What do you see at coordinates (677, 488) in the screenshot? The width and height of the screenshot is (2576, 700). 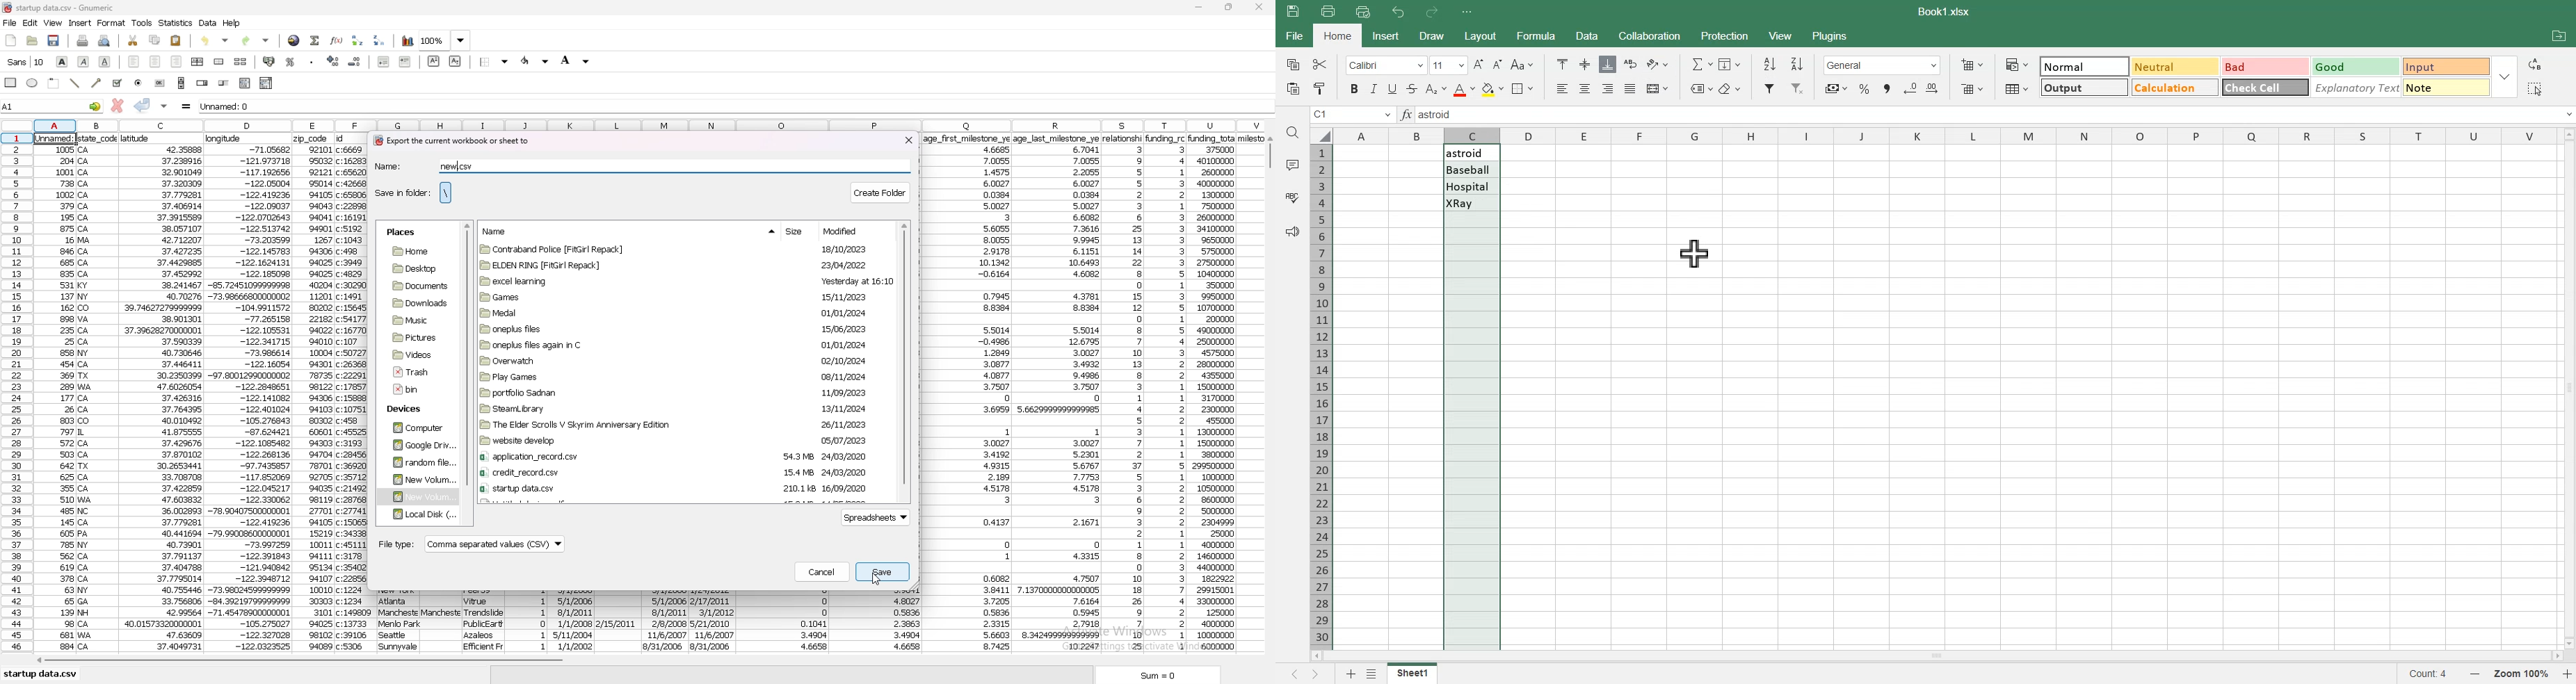 I see `folder` at bounding box center [677, 488].